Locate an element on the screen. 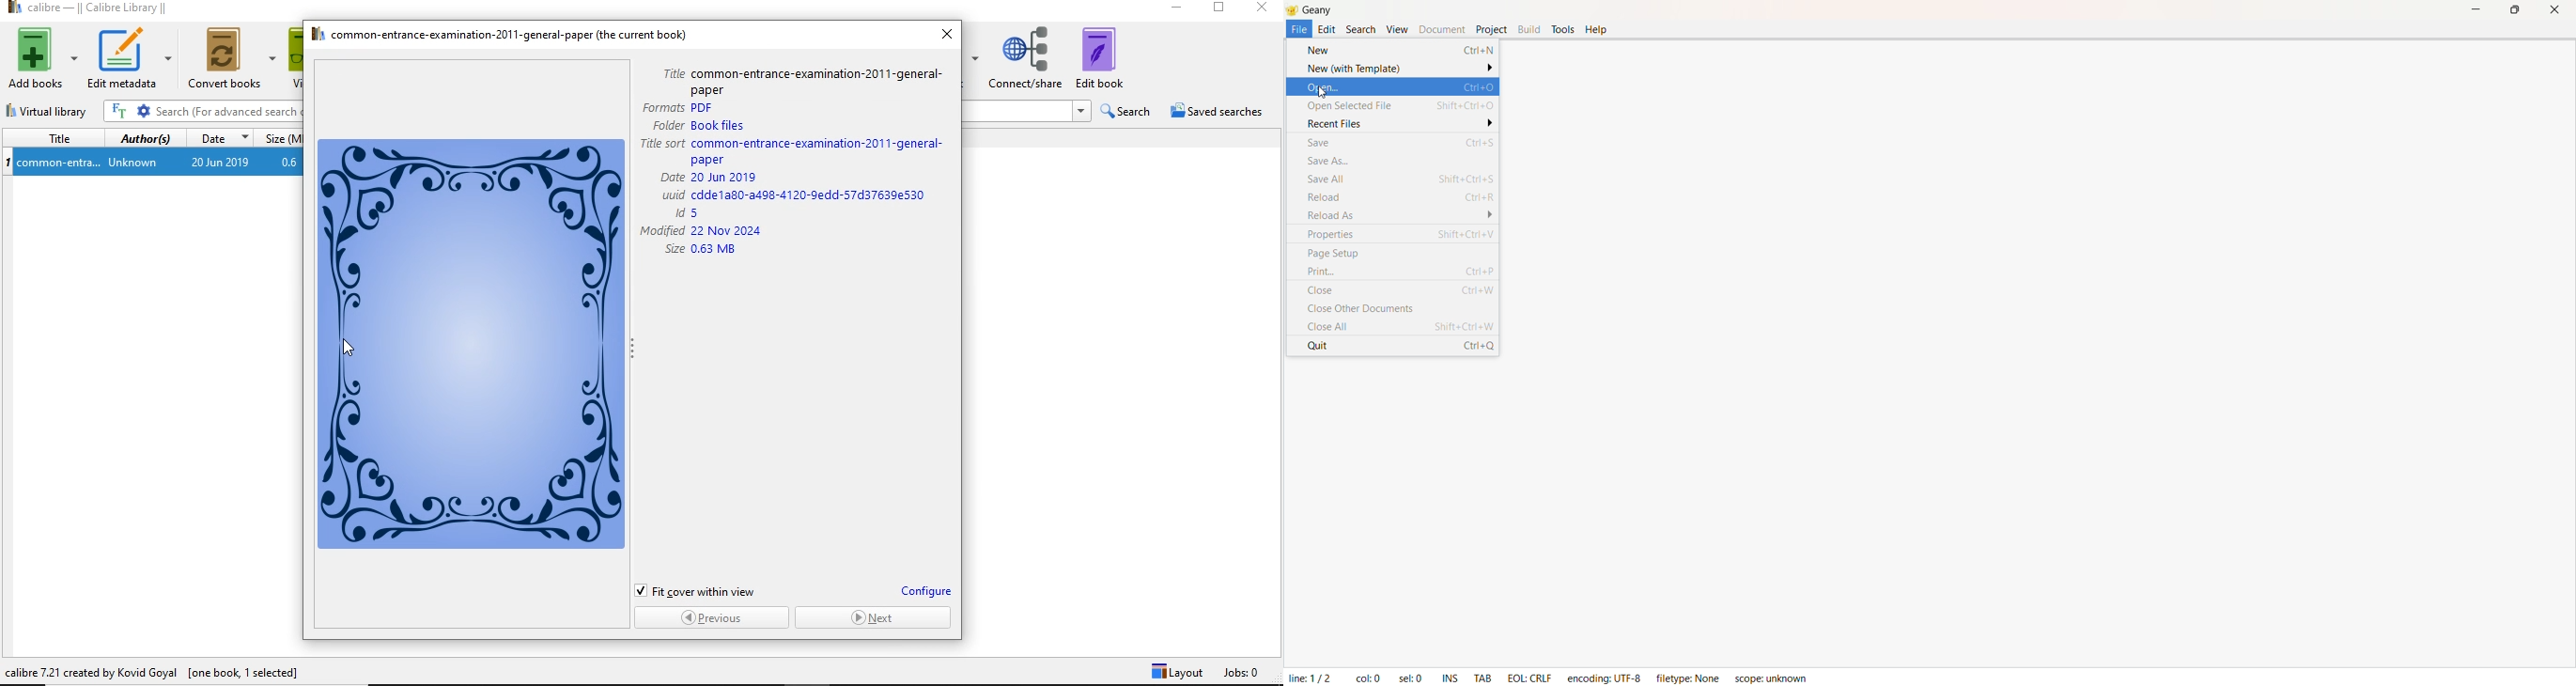 The image size is (2576, 700). common-entra... is located at coordinates (59, 164).